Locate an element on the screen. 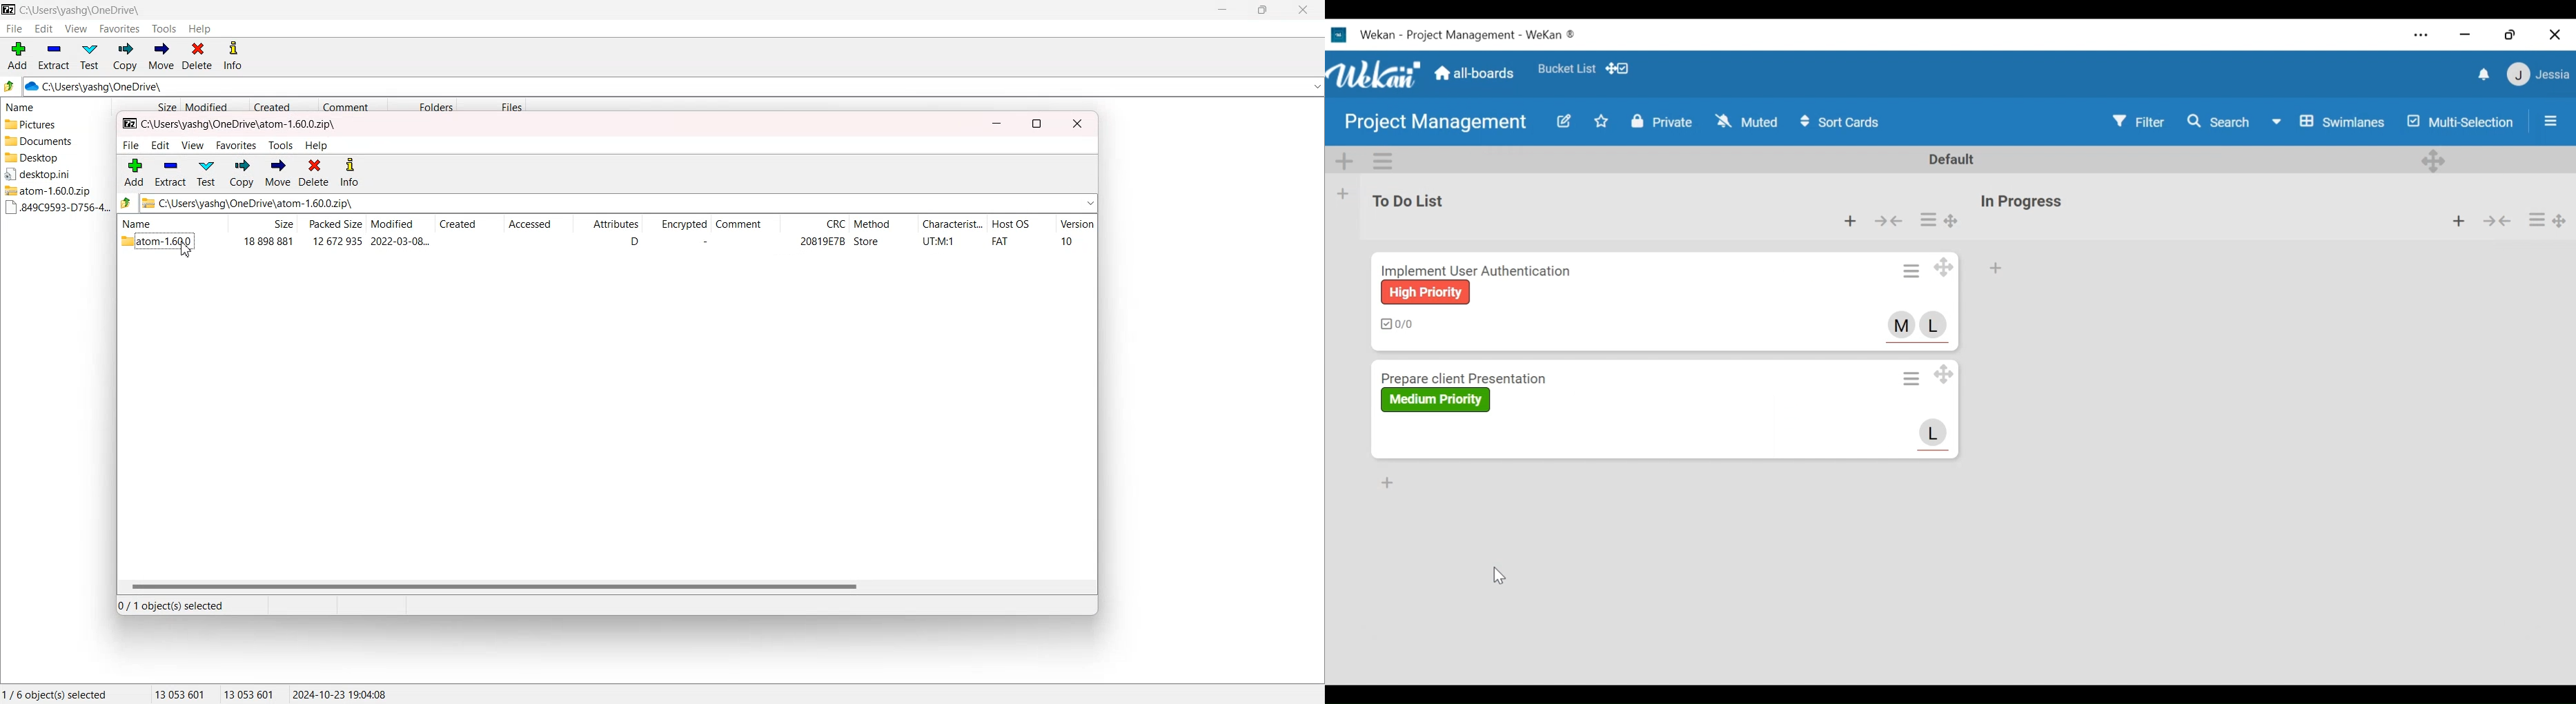  minimize is located at coordinates (996, 124).